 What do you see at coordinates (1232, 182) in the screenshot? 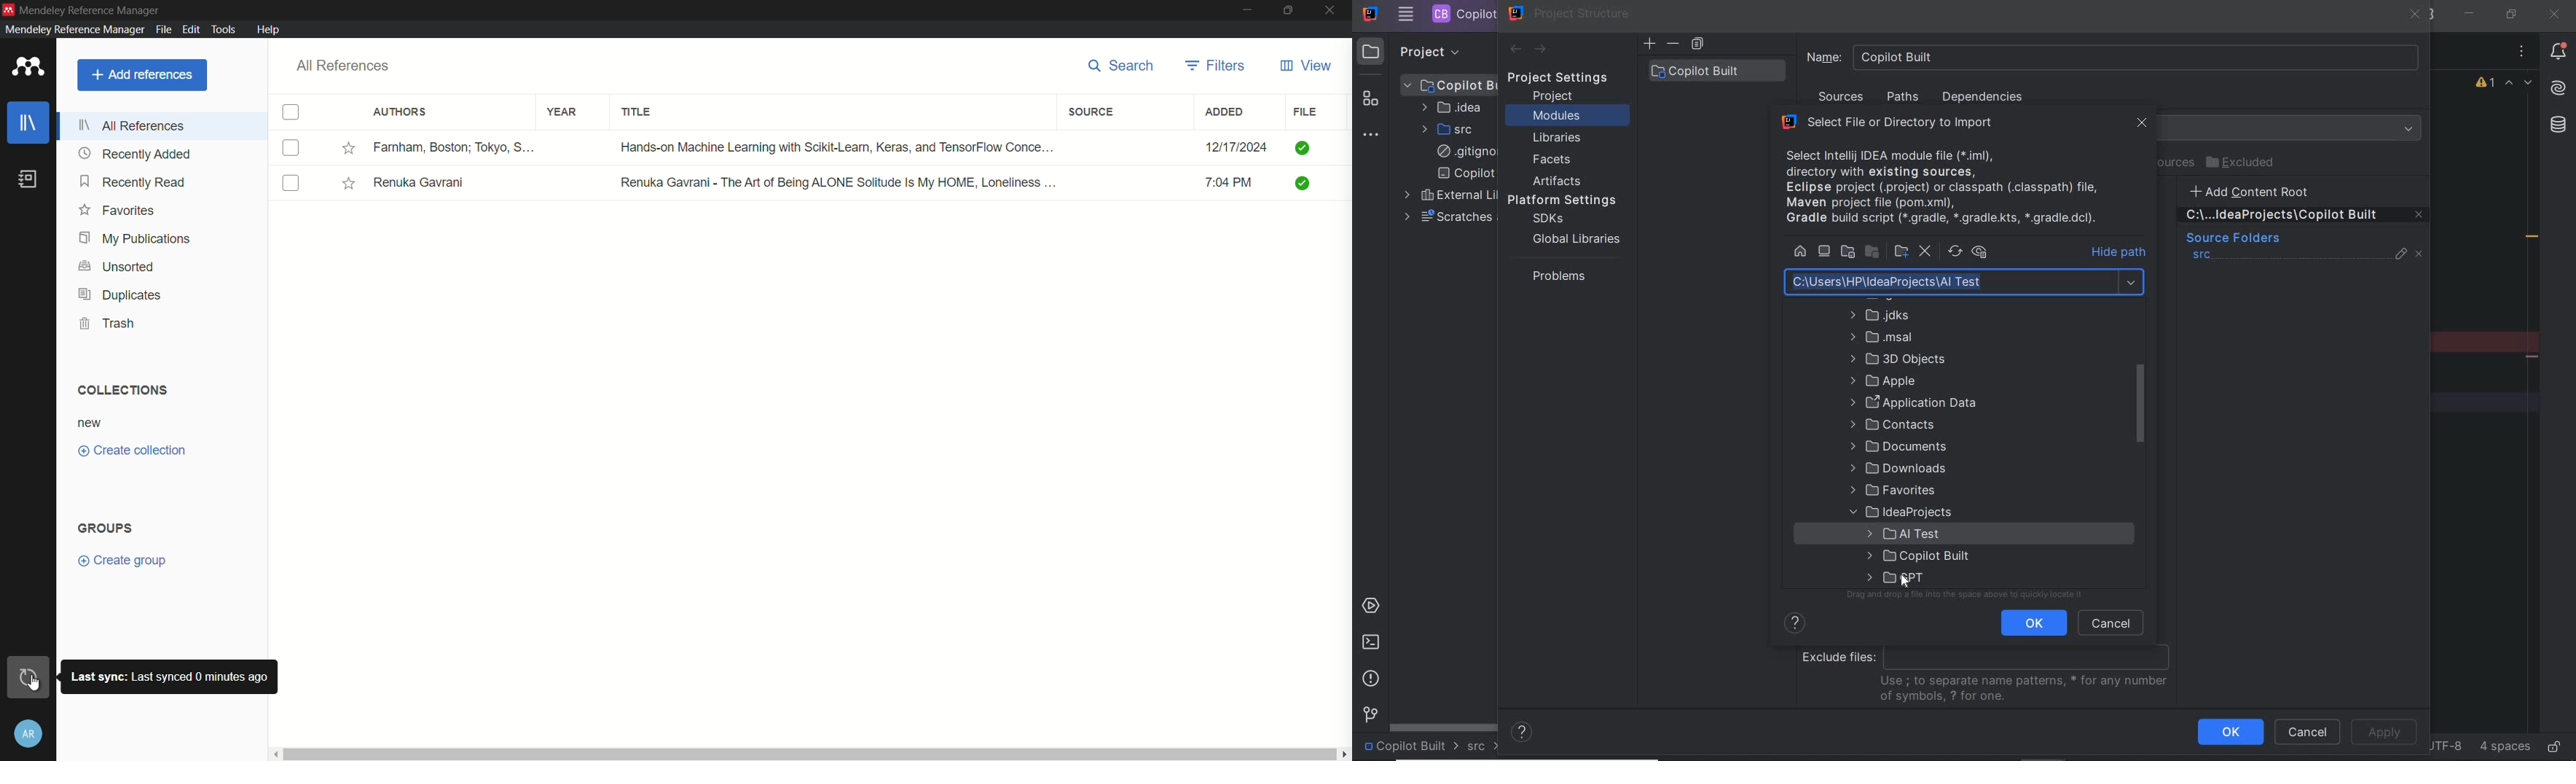
I see `time` at bounding box center [1232, 182].